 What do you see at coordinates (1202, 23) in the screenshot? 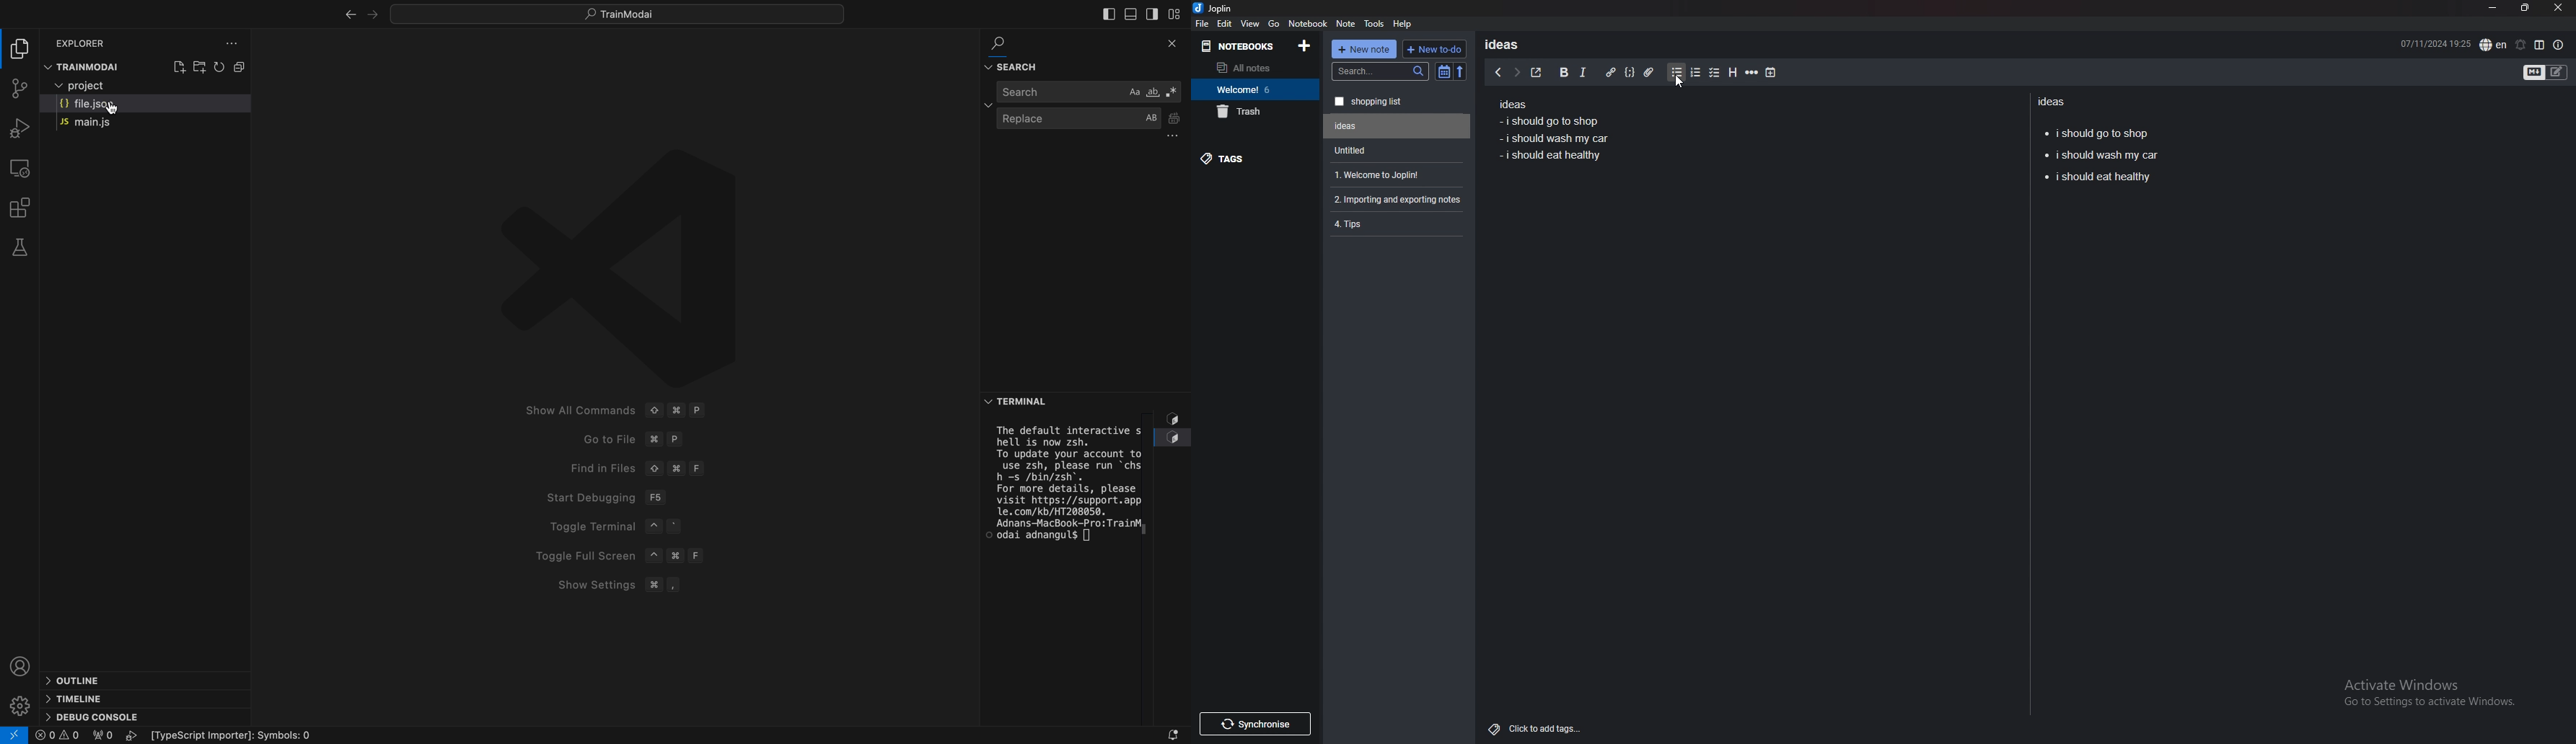
I see `file` at bounding box center [1202, 23].